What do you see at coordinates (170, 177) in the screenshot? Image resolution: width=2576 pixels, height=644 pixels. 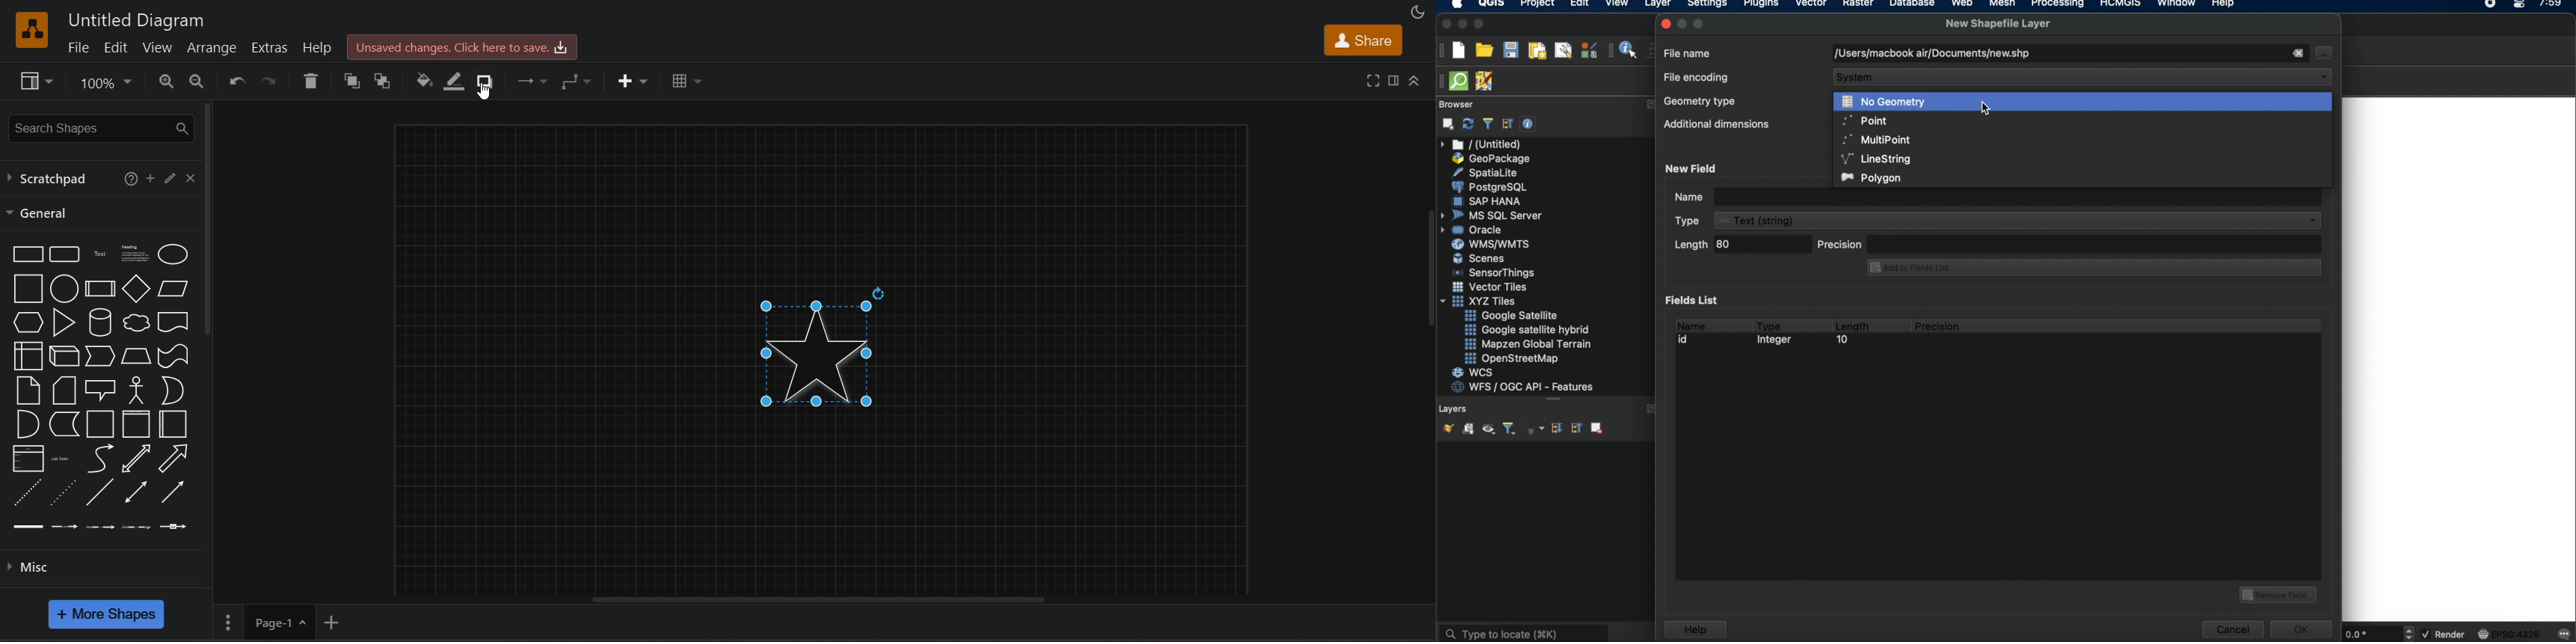 I see `edit` at bounding box center [170, 177].